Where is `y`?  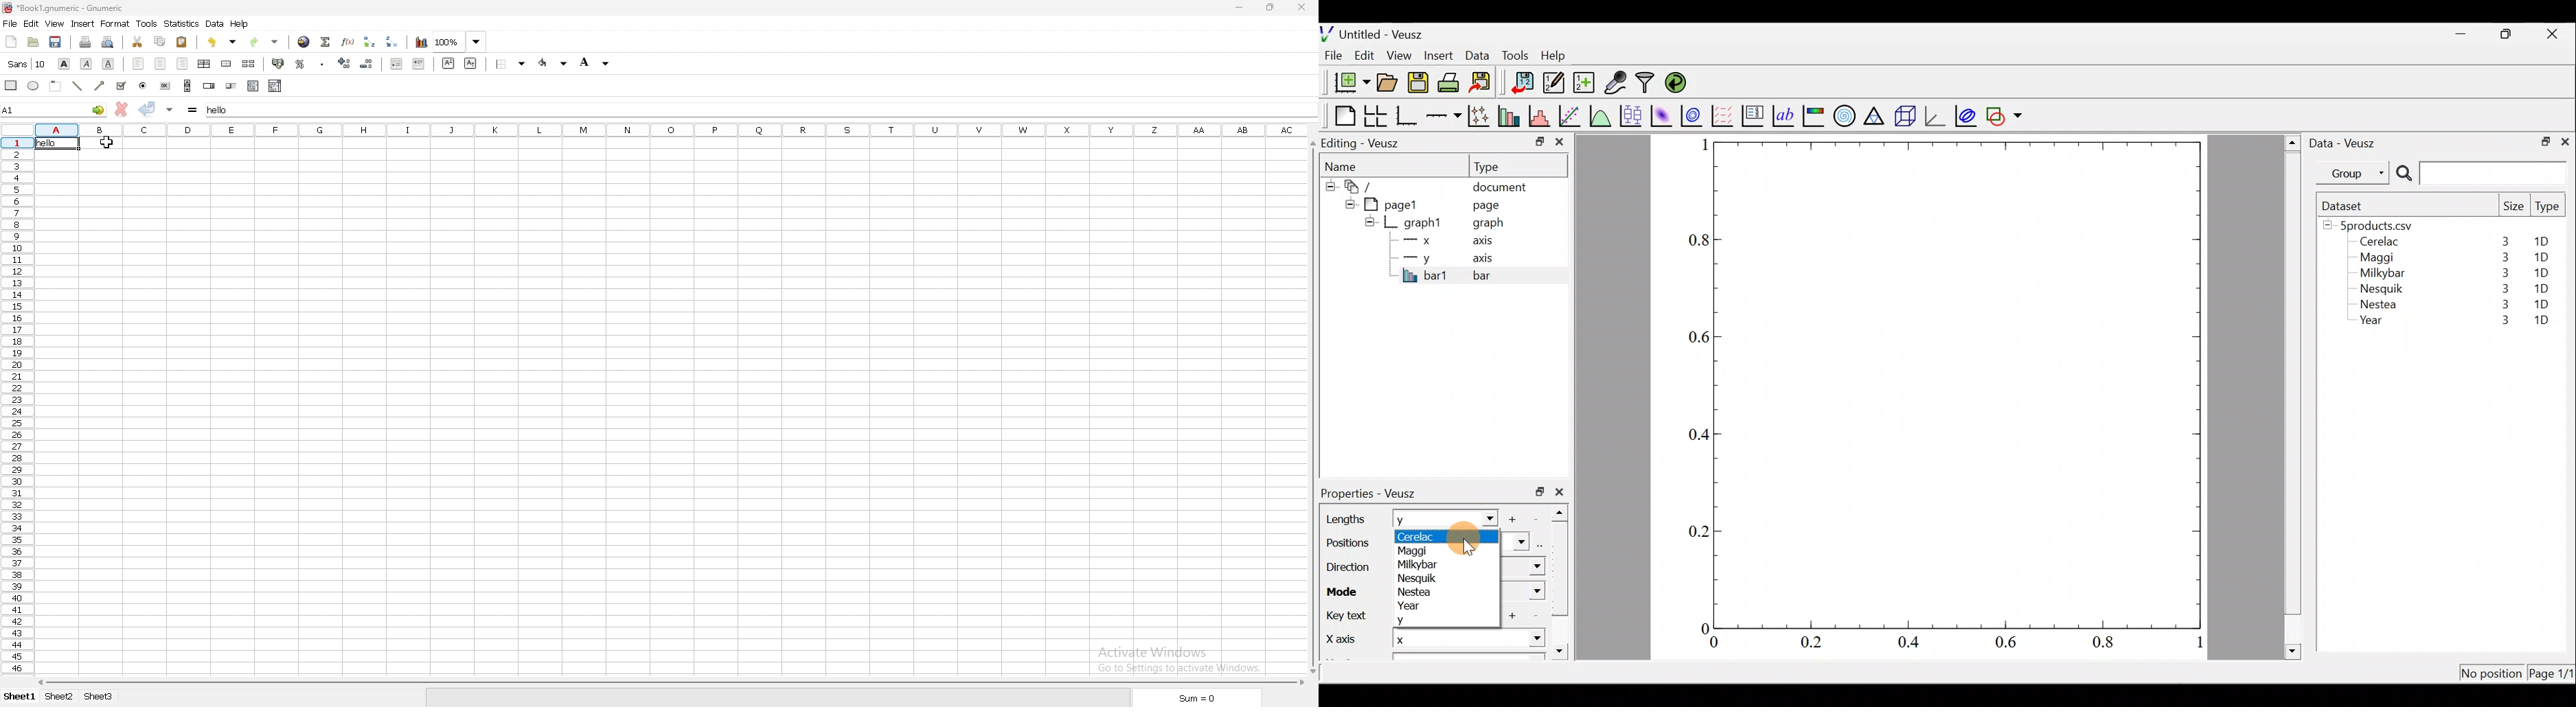
y is located at coordinates (1417, 257).